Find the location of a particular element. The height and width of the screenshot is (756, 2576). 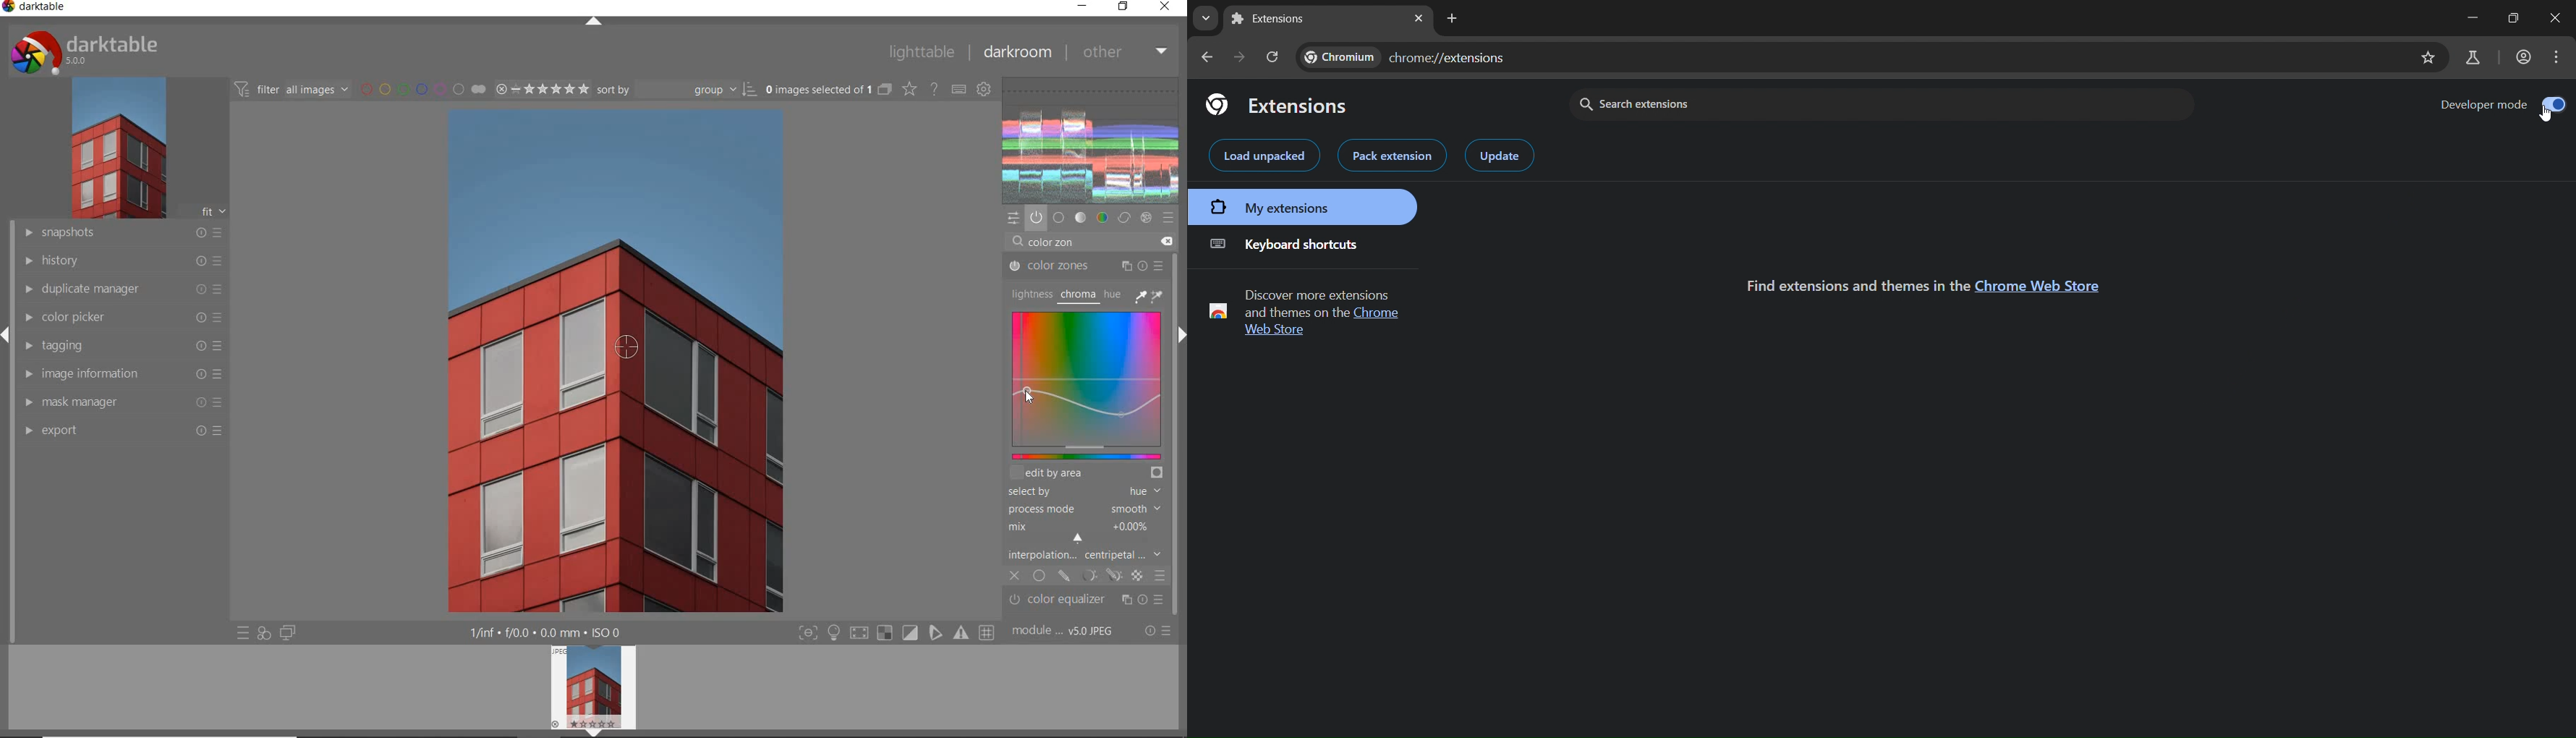

maximize is located at coordinates (2560, 16).